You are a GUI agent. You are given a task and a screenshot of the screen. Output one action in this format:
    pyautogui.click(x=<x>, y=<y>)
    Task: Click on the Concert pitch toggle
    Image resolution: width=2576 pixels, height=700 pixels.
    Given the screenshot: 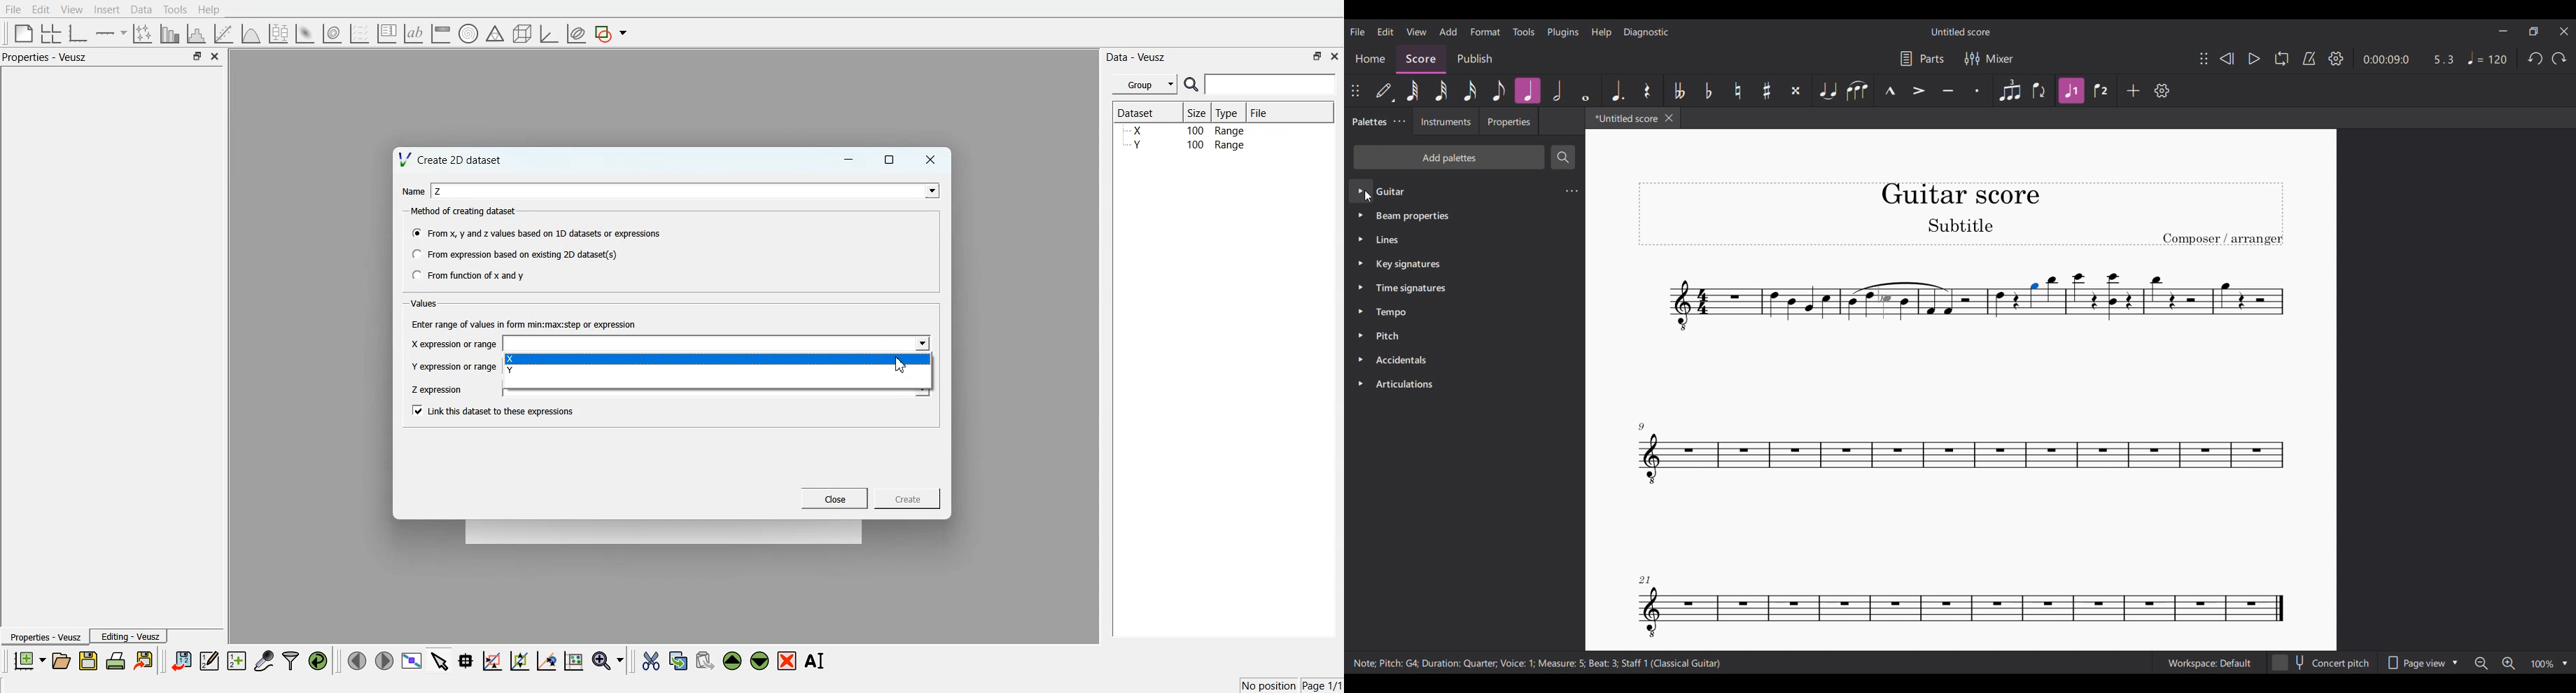 What is the action you would take?
    pyautogui.click(x=2323, y=662)
    